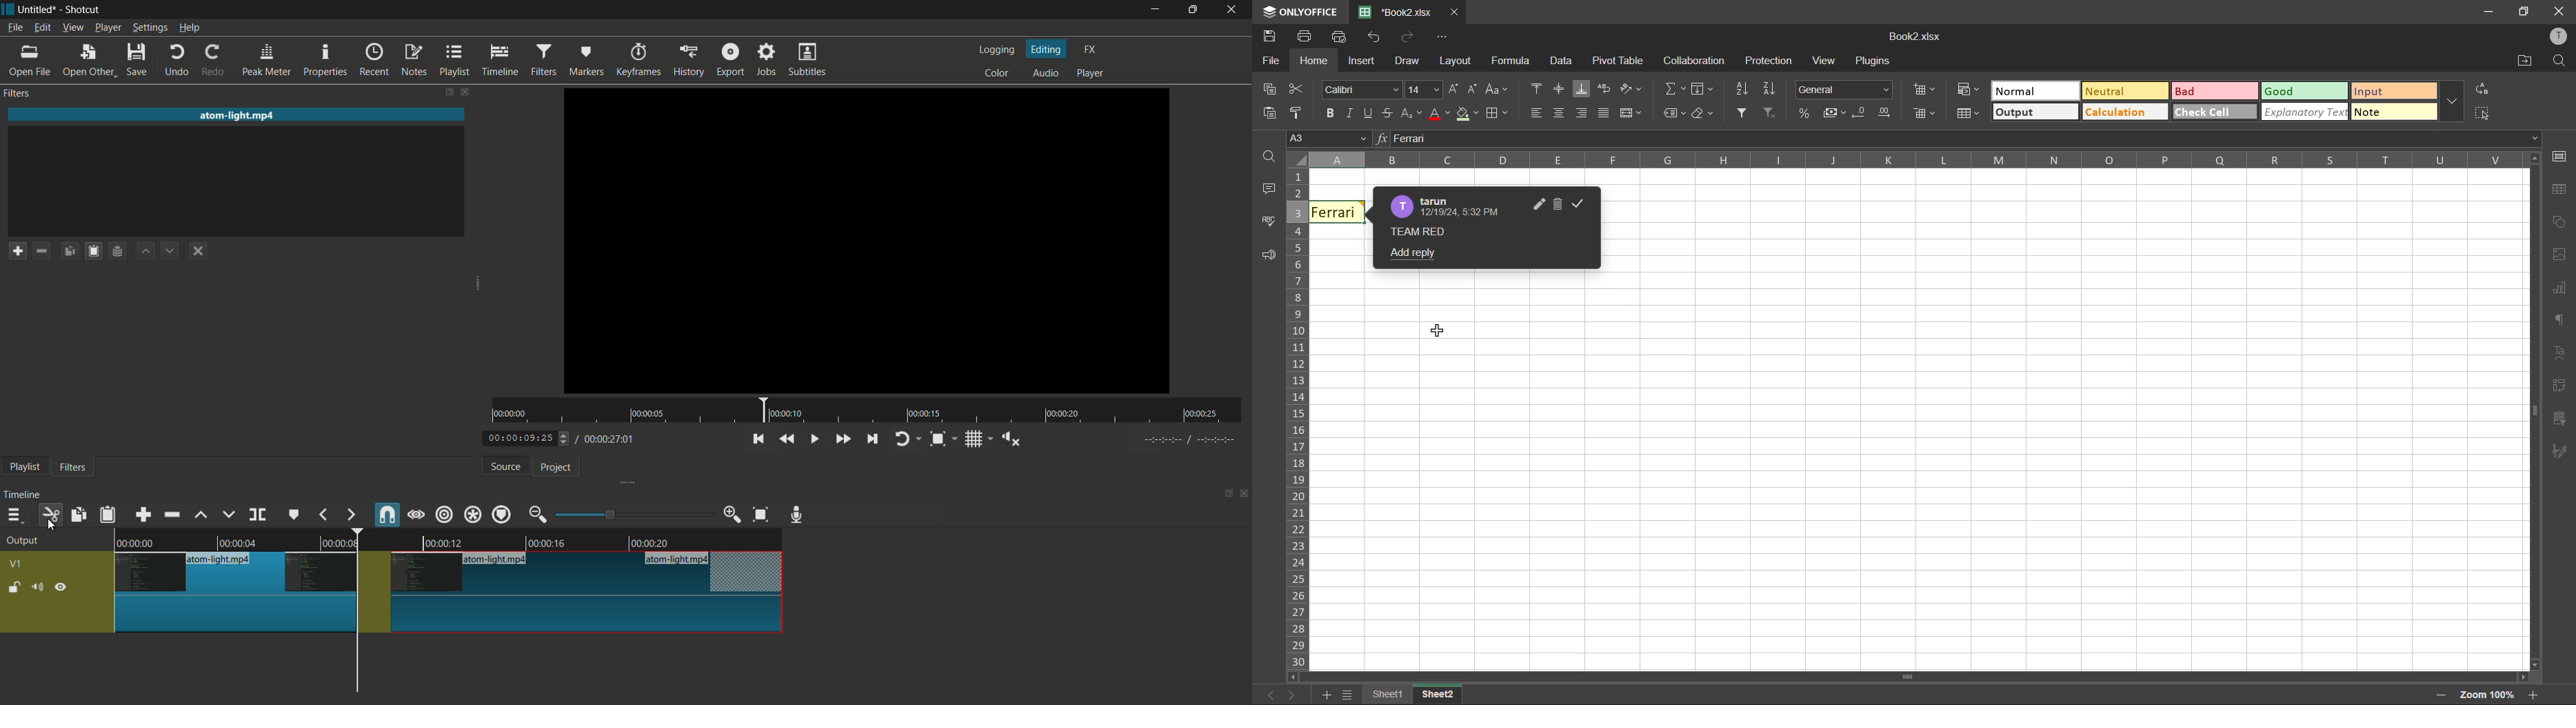 This screenshot has height=728, width=2576. Describe the element at coordinates (1196, 10) in the screenshot. I see `maximize` at that location.